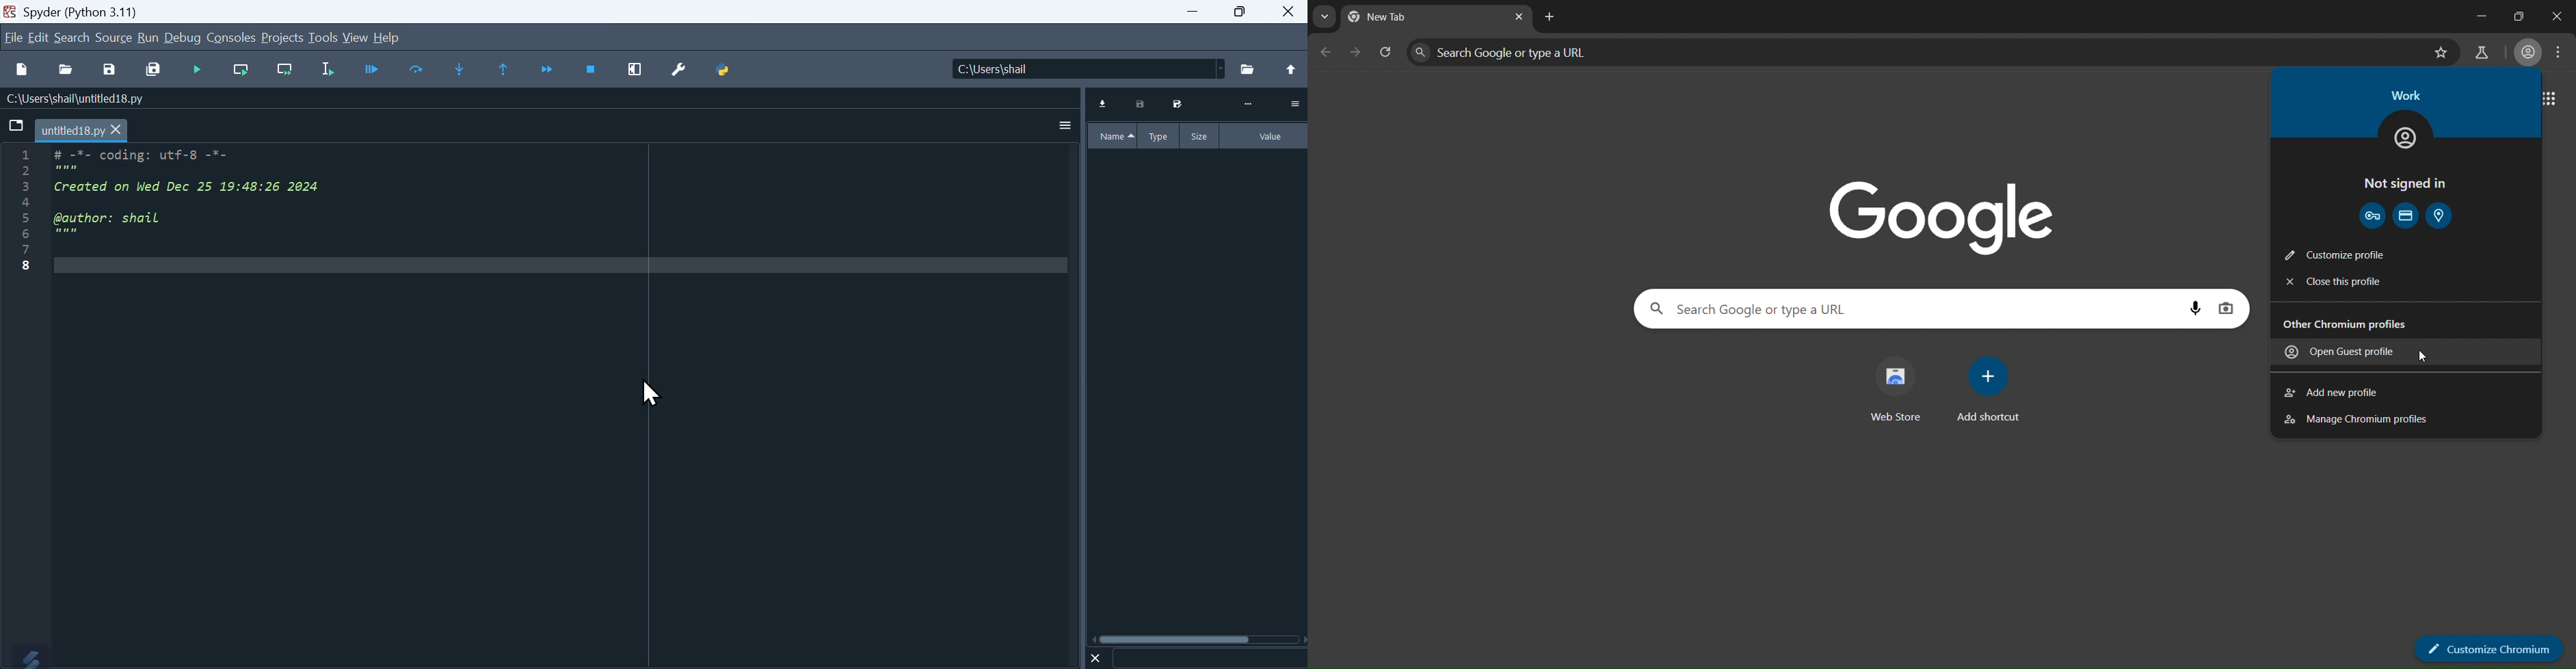  I want to click on Run cell, so click(196, 70).